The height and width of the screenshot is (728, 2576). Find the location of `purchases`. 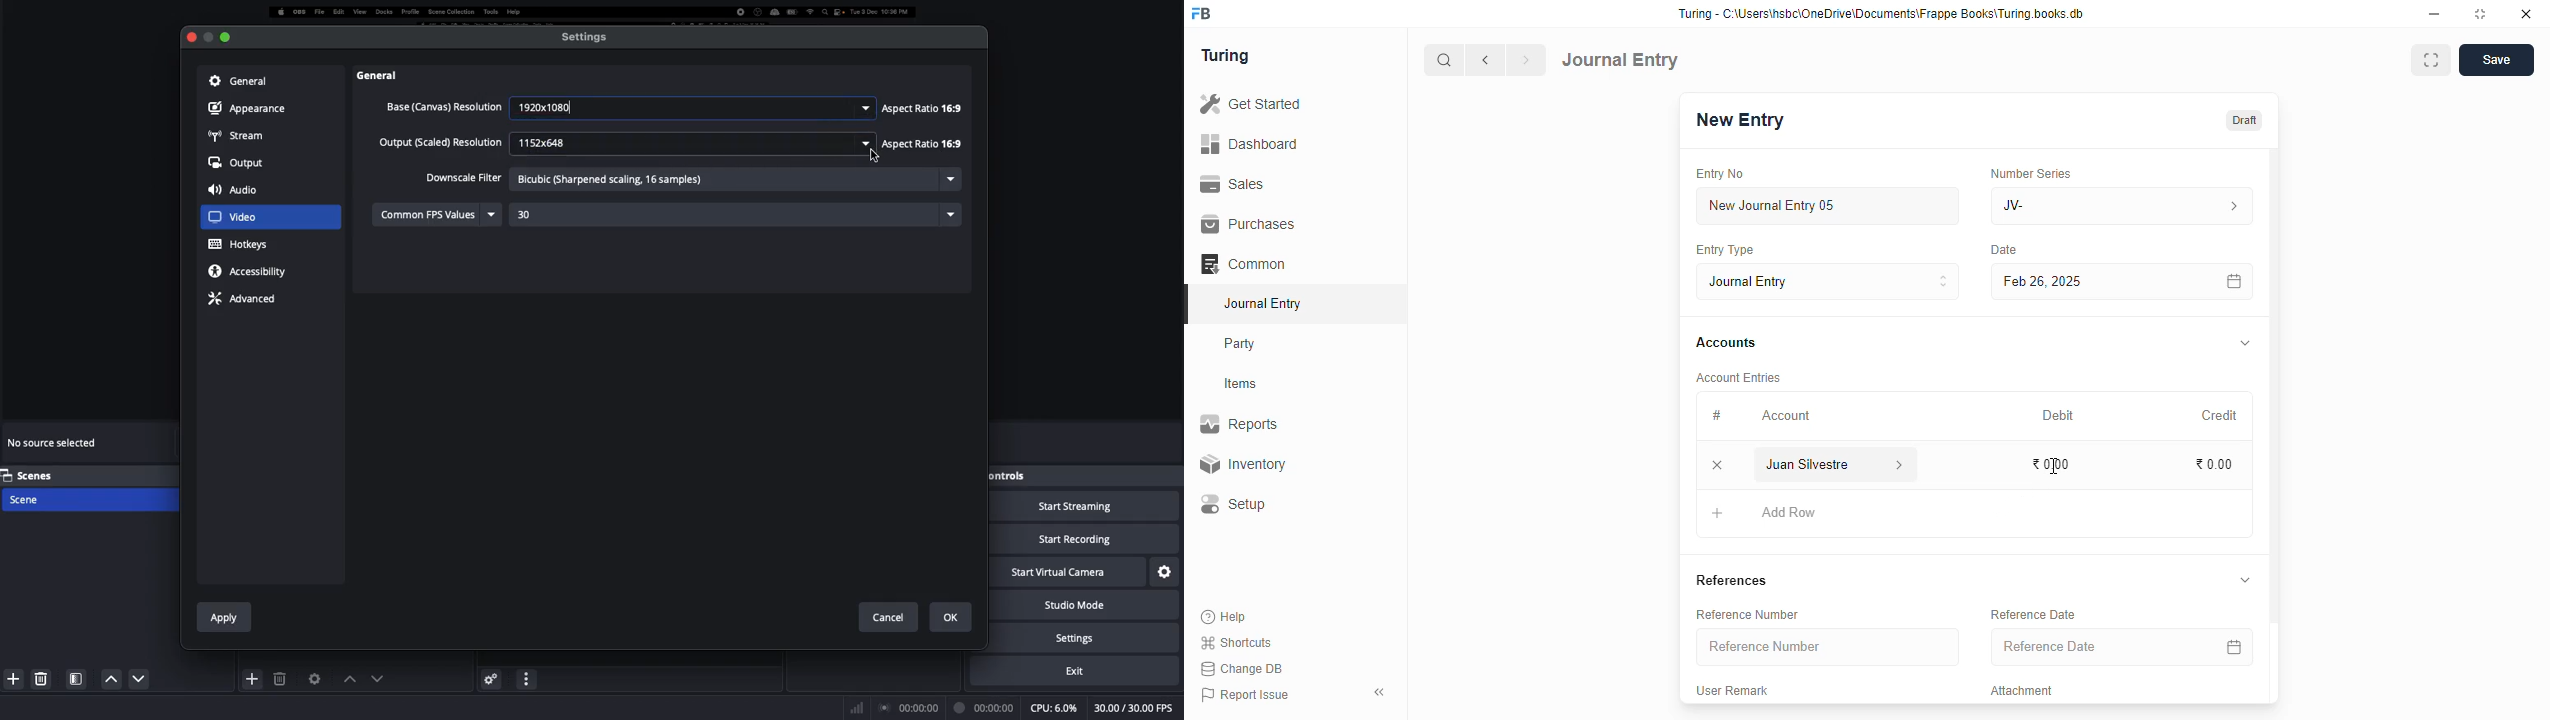

purchases is located at coordinates (1248, 224).